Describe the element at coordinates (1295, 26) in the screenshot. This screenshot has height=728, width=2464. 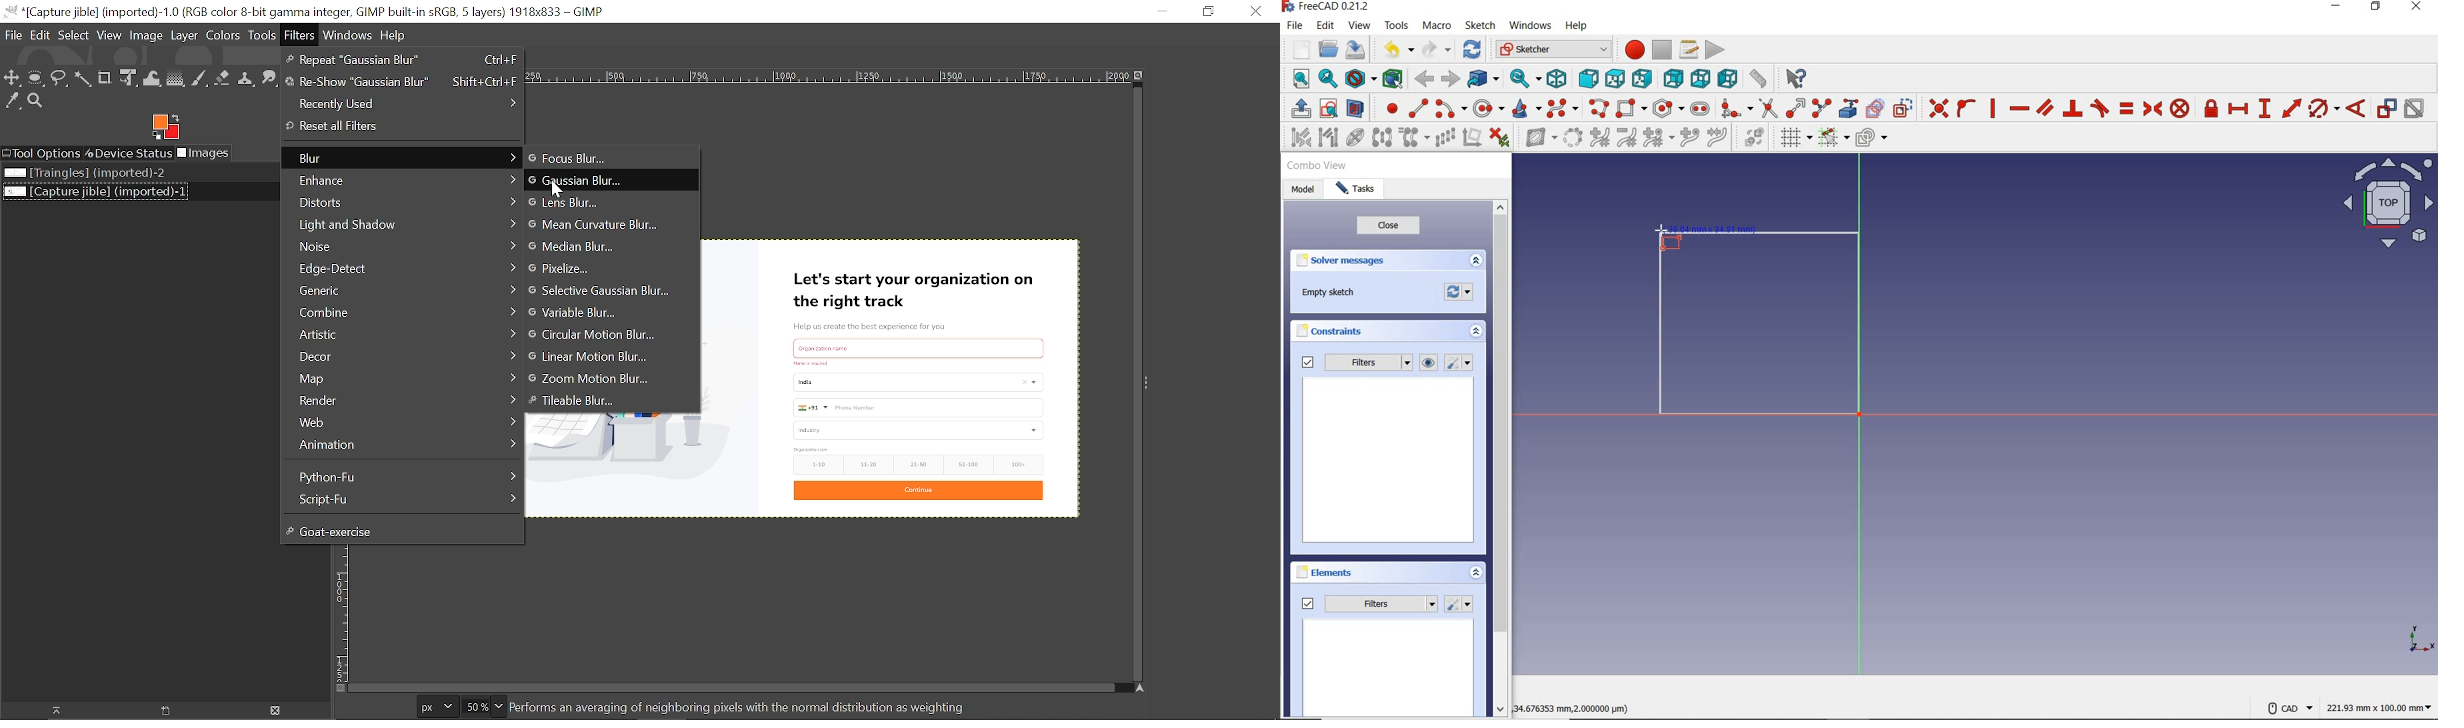
I see `file` at that location.